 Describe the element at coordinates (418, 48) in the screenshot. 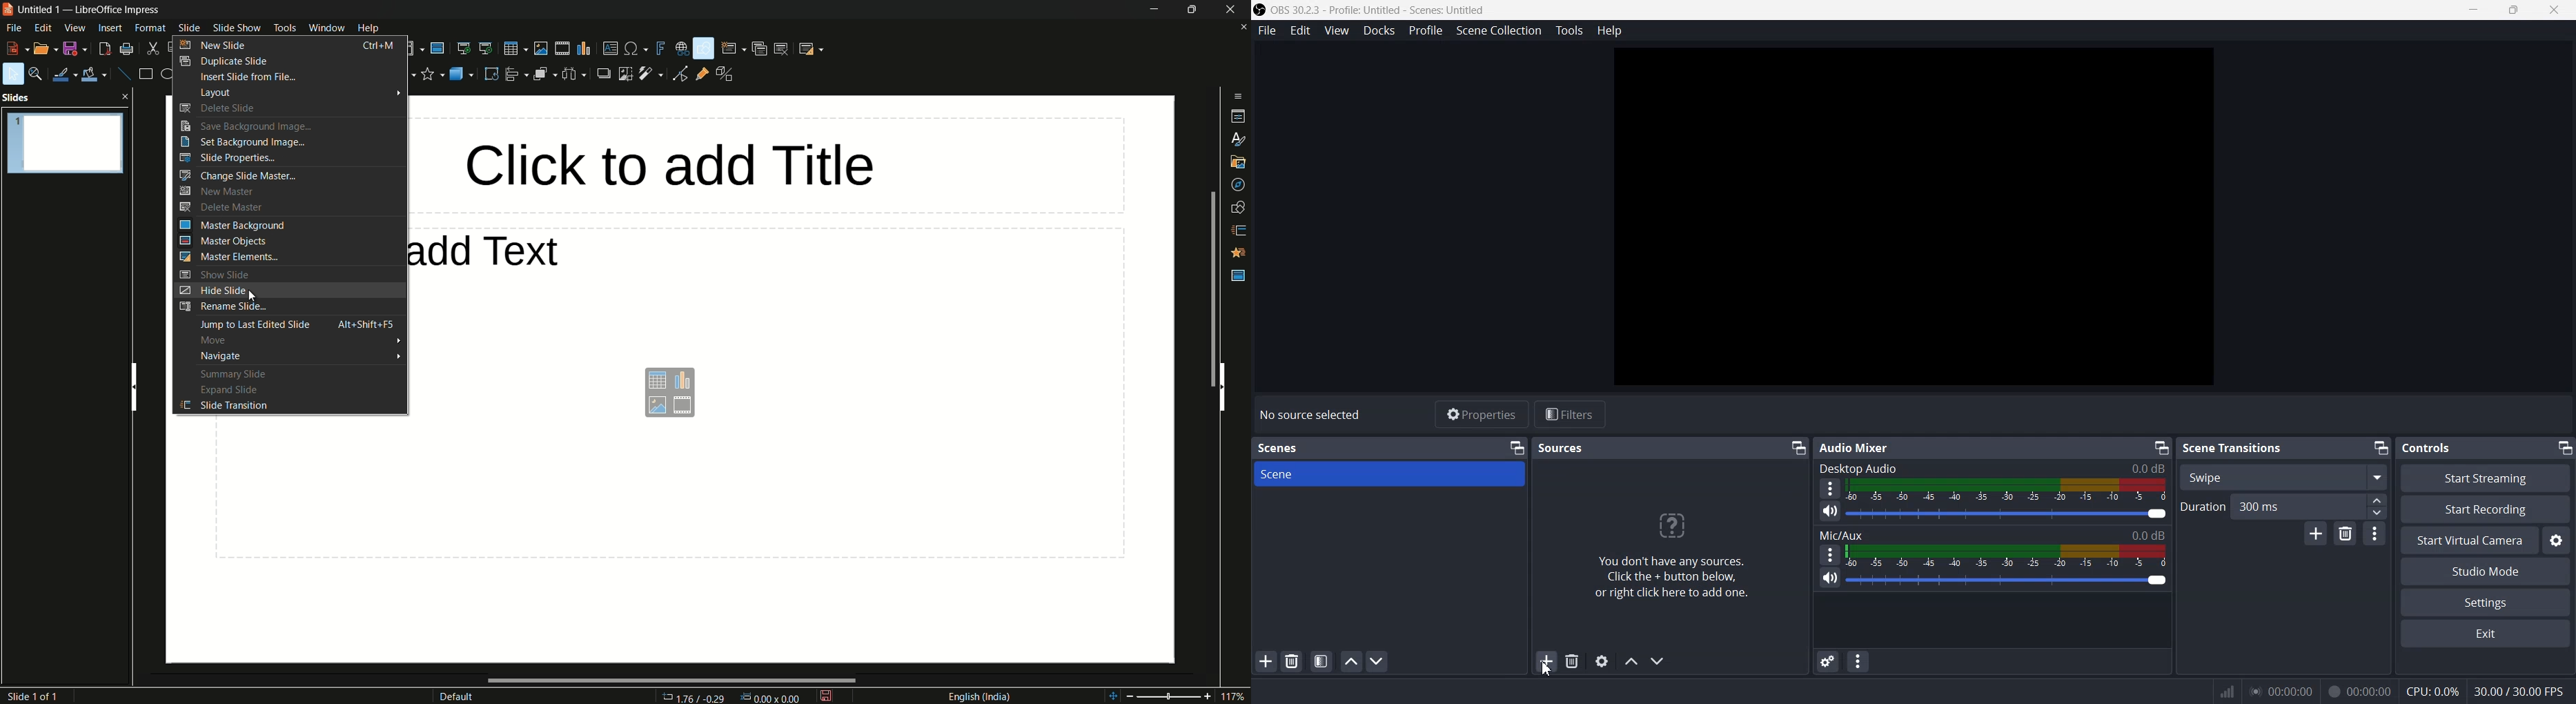

I see `display views` at that location.